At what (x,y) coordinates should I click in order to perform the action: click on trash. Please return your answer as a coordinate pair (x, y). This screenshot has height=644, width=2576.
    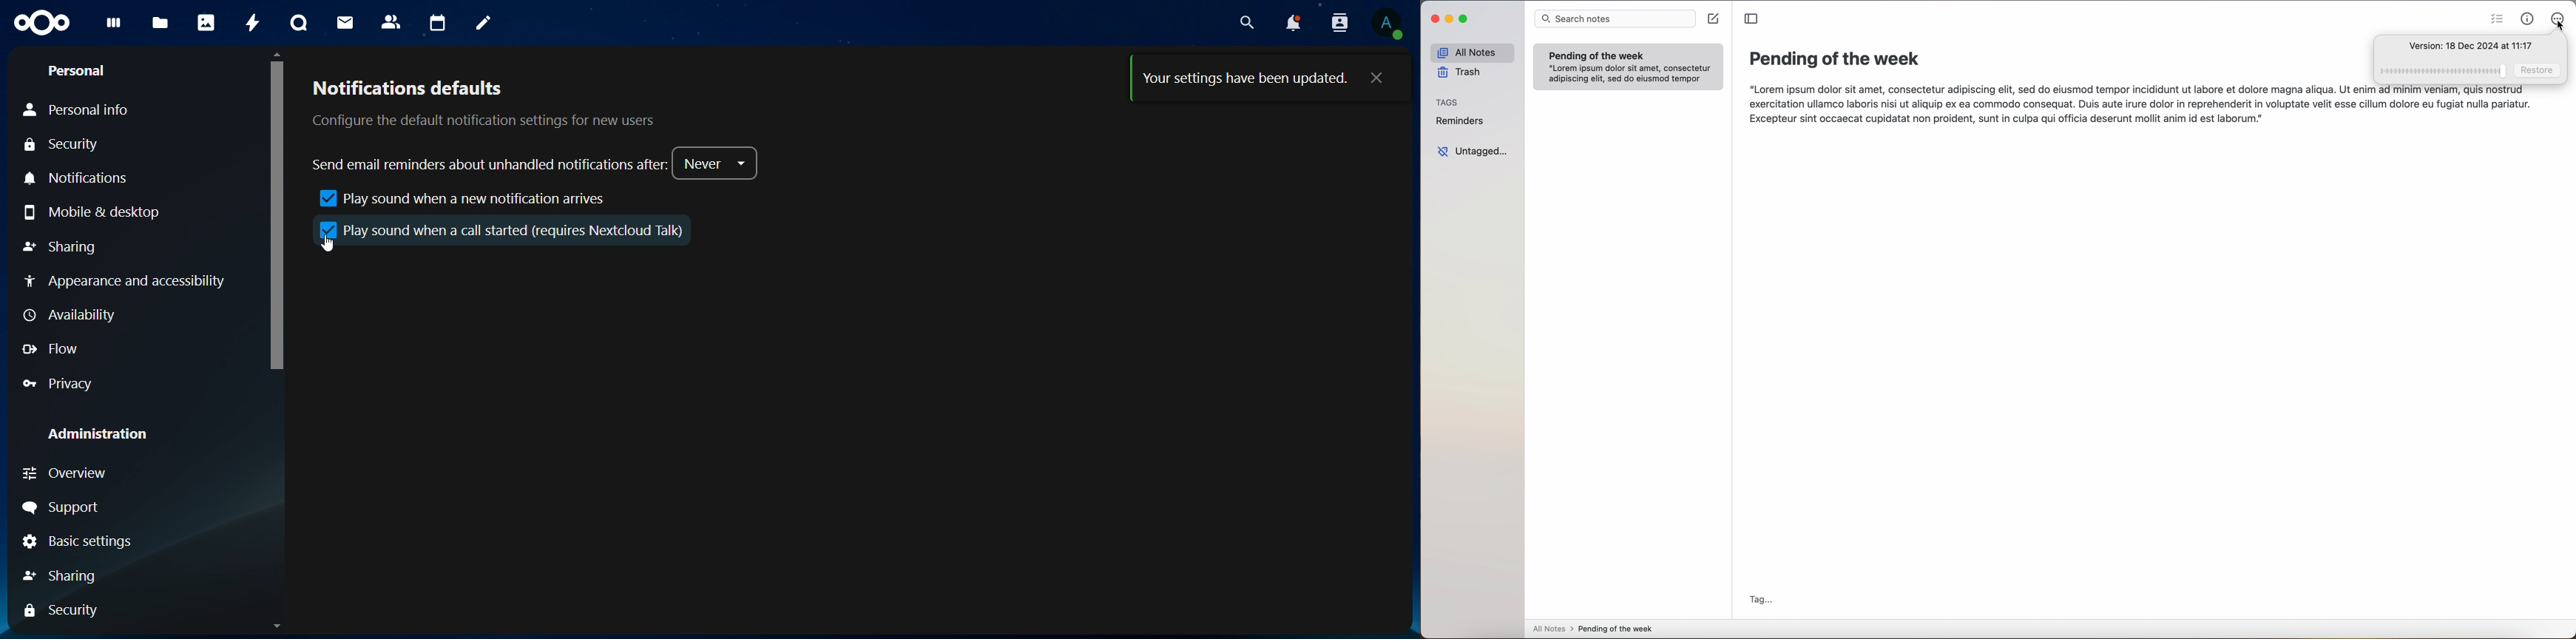
    Looking at the image, I should click on (1458, 73).